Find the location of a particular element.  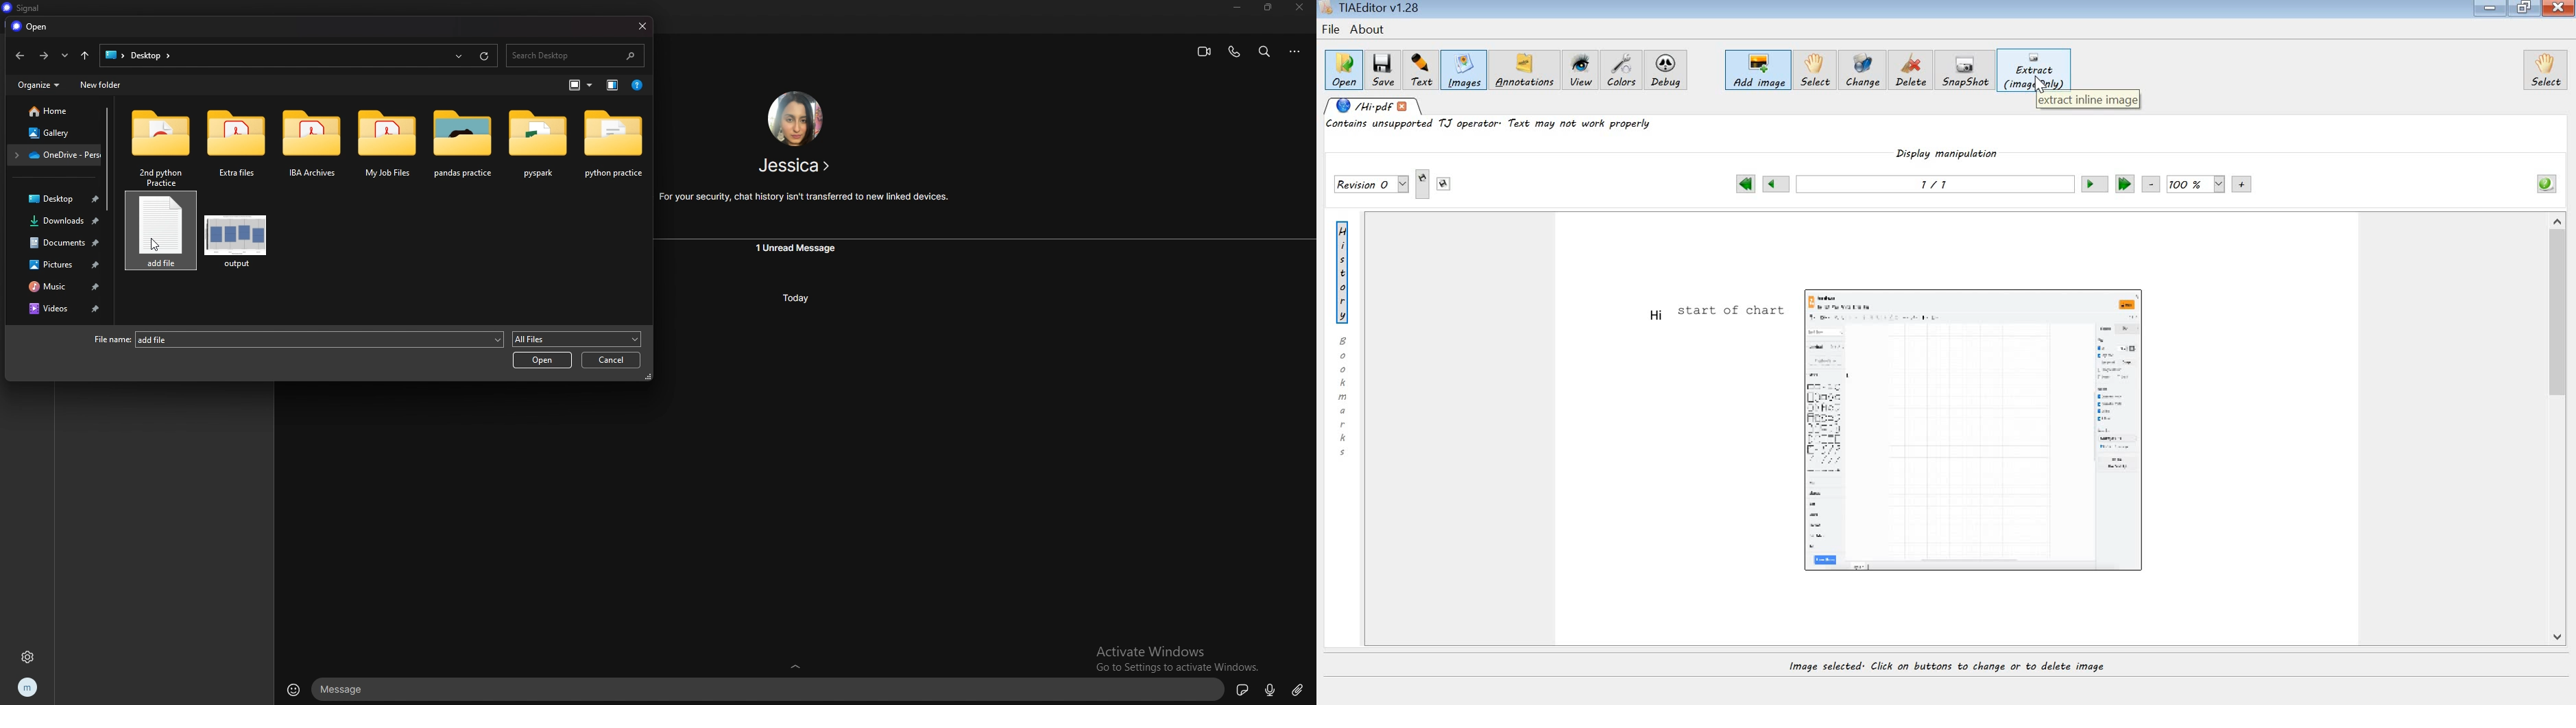

change view is located at coordinates (581, 85).